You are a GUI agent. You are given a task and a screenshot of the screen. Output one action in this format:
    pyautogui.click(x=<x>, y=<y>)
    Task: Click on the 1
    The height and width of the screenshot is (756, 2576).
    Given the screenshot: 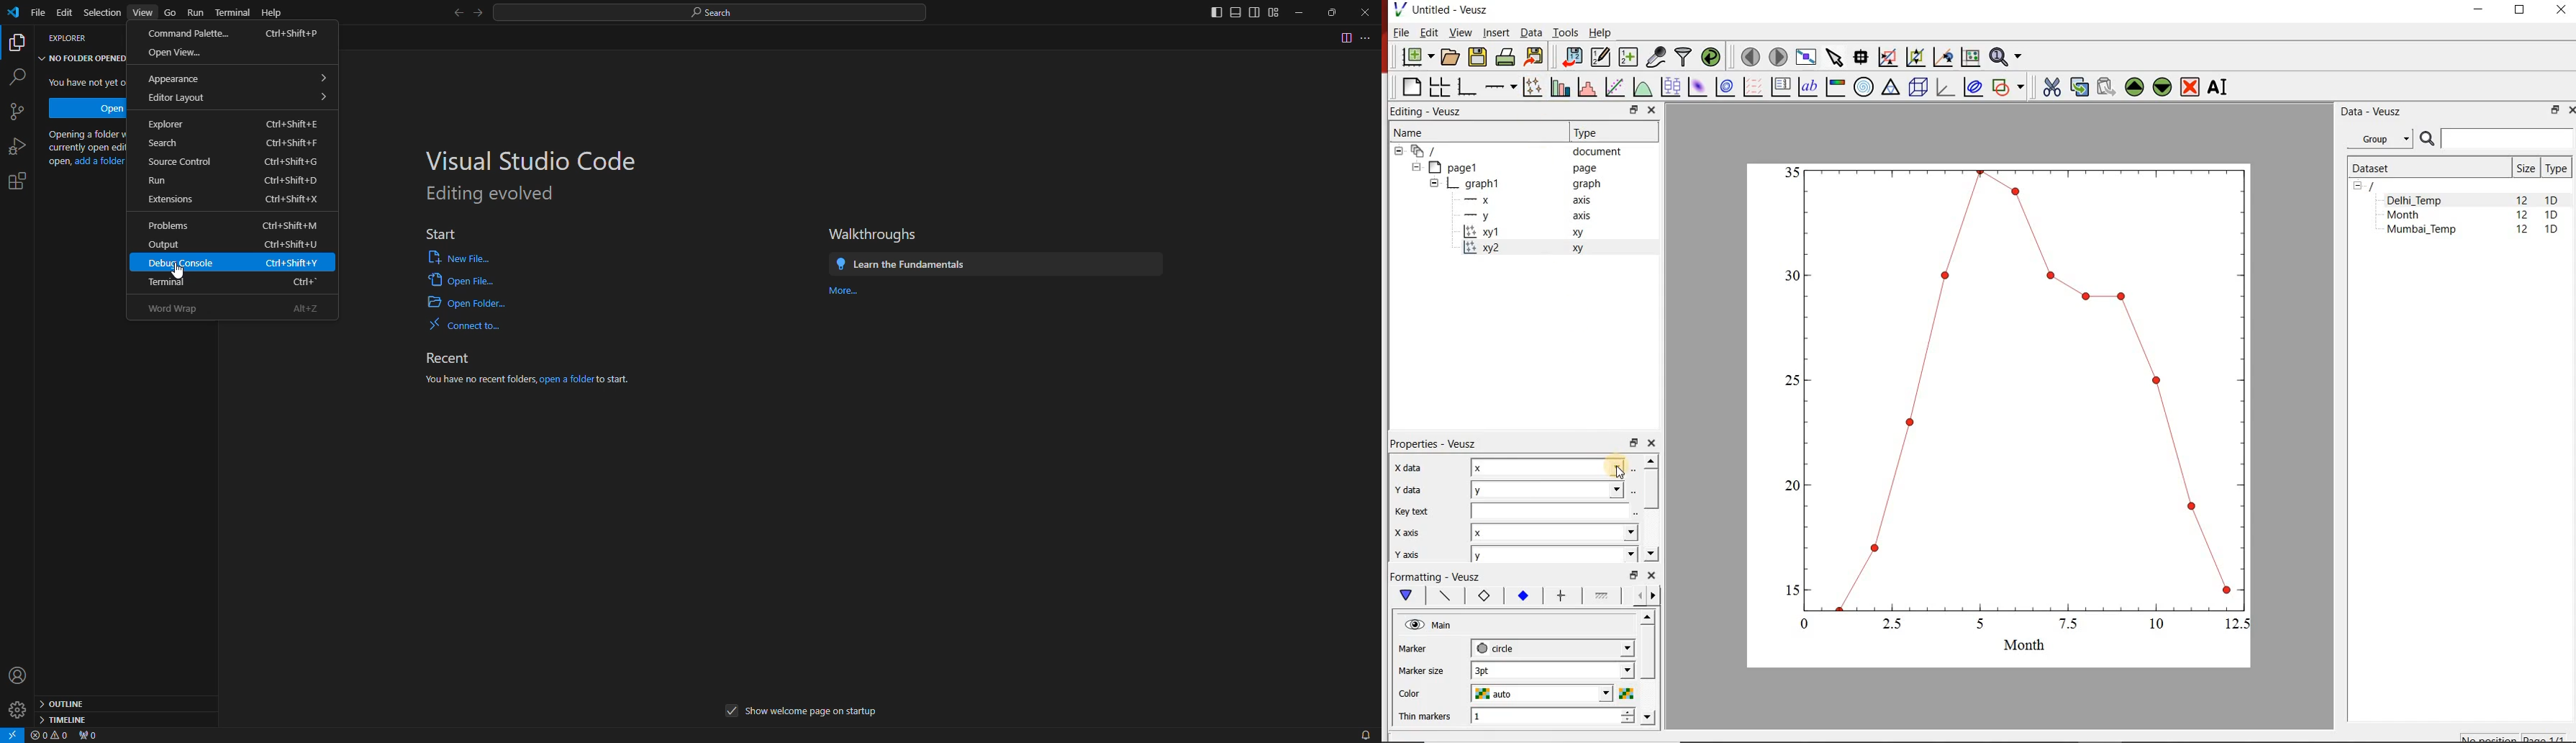 What is the action you would take?
    pyautogui.click(x=1553, y=717)
    